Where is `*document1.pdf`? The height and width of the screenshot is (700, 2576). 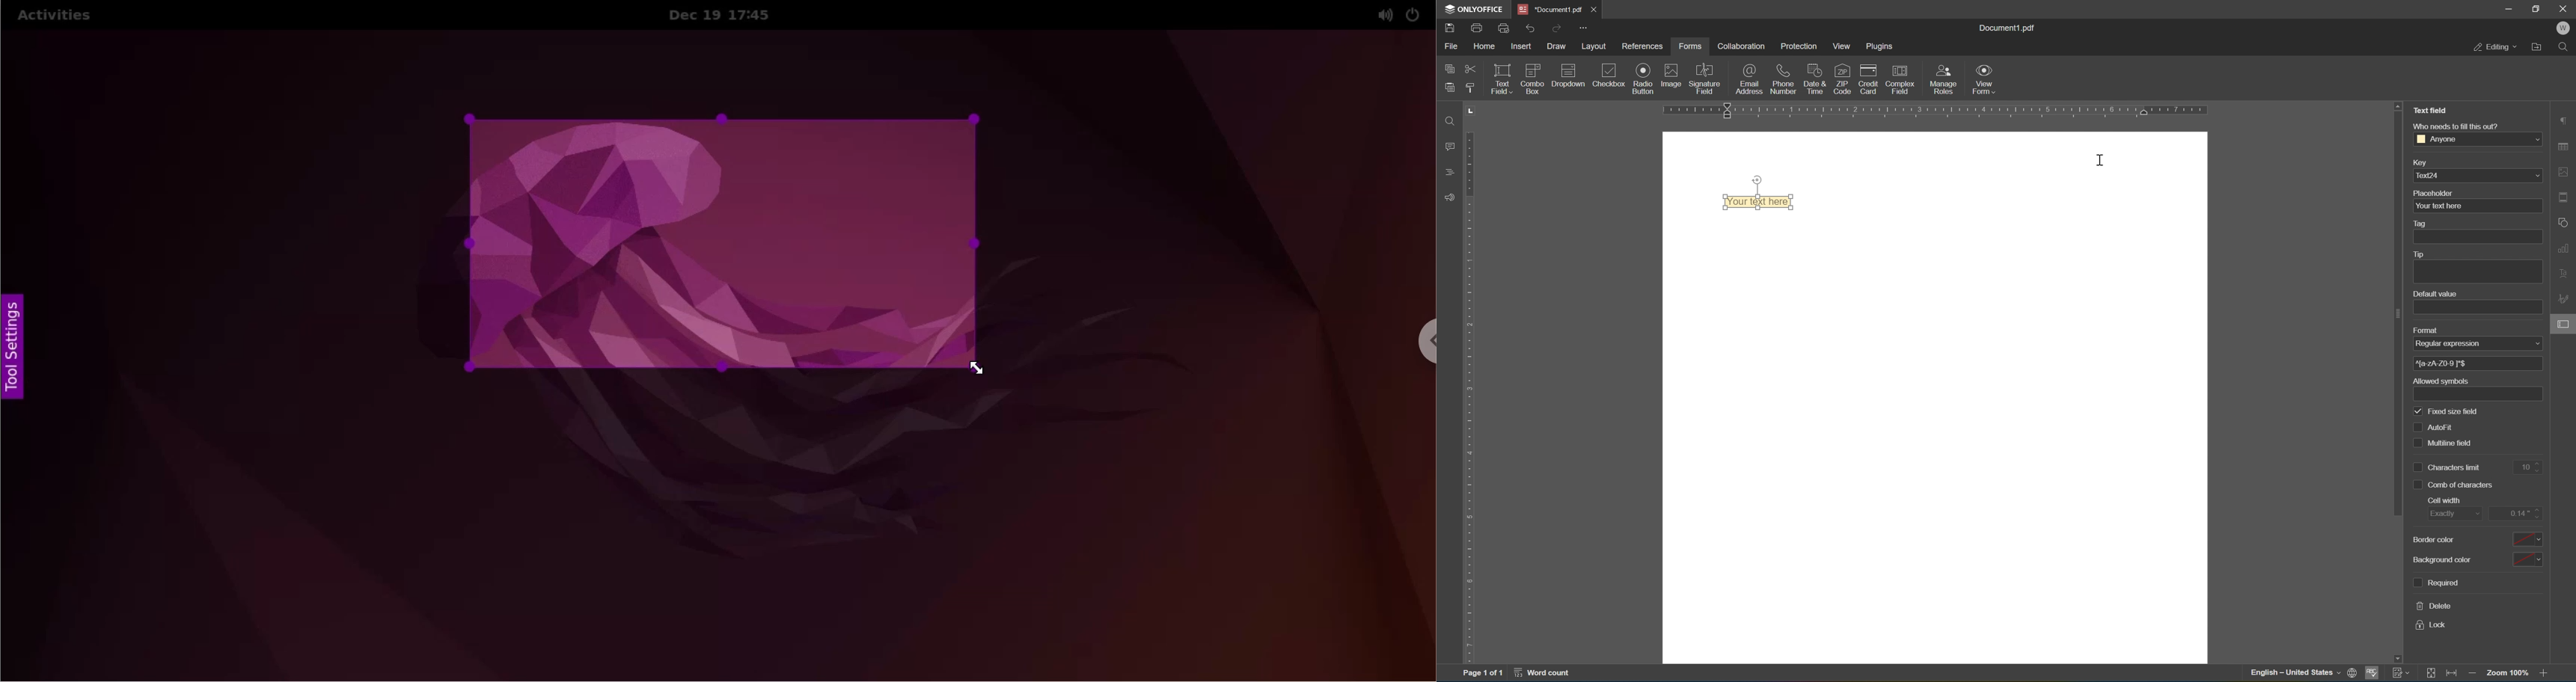
*document1.pdf is located at coordinates (1551, 9).